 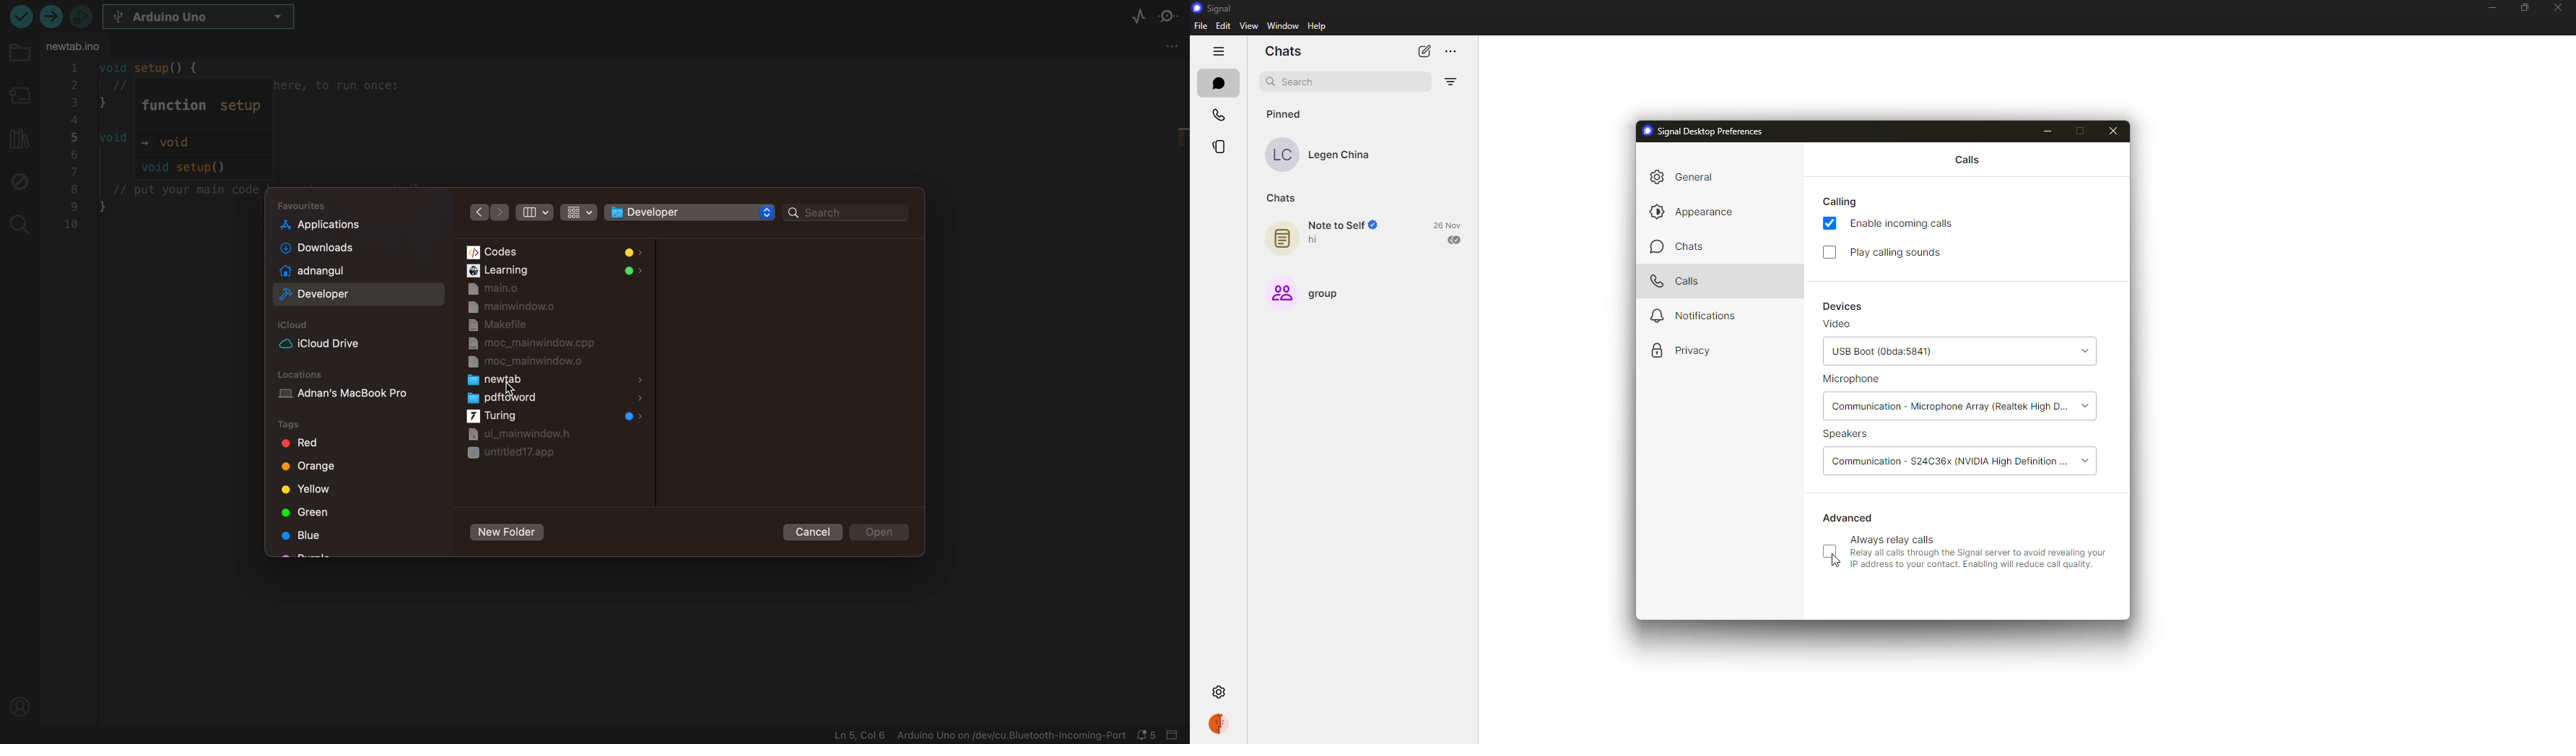 I want to click on tags, so click(x=308, y=536).